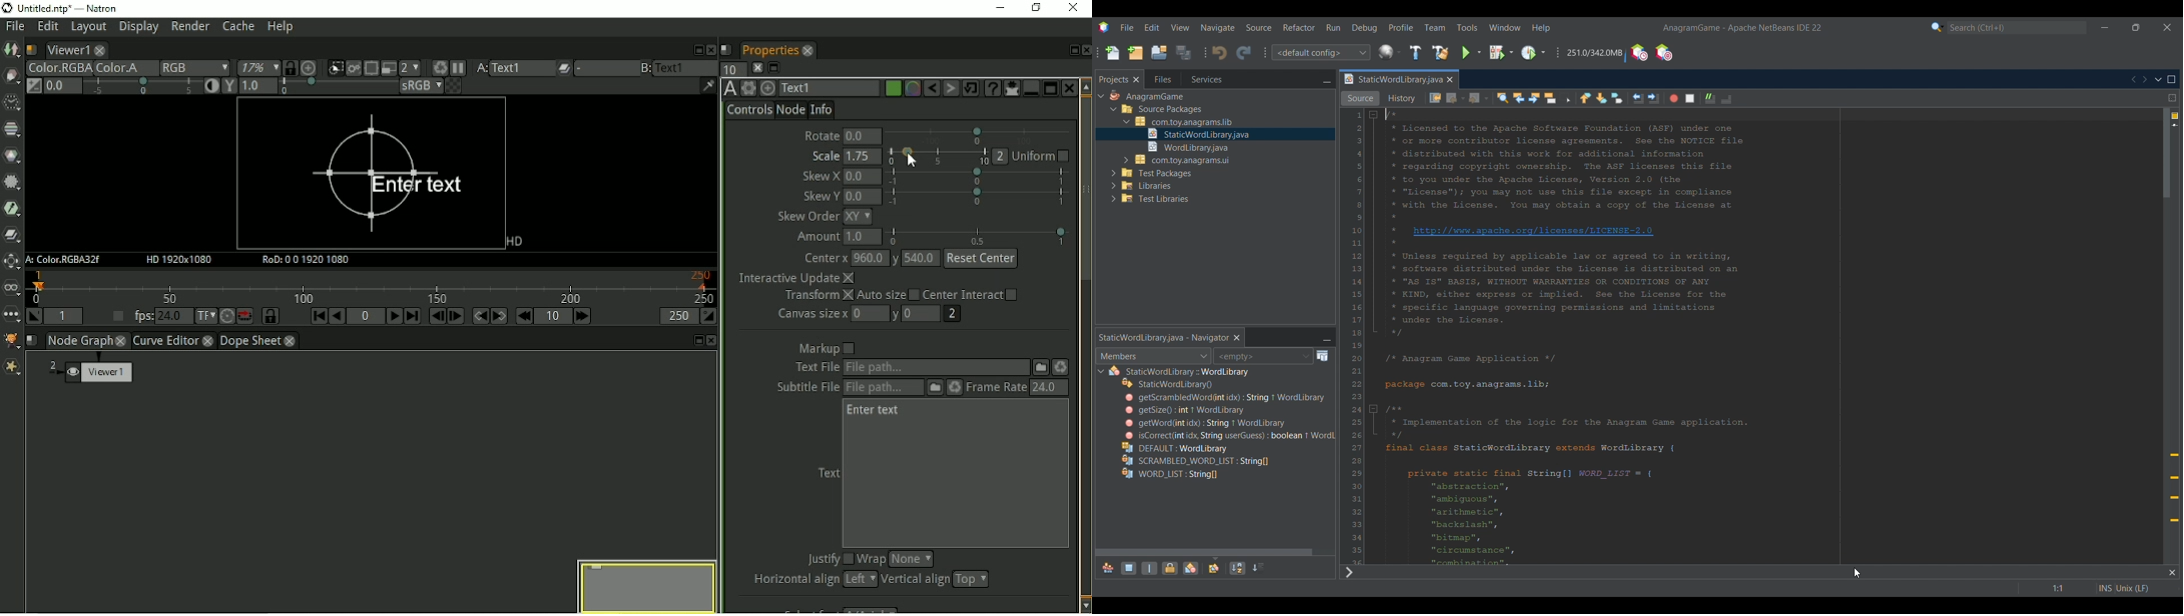 The height and width of the screenshot is (616, 2184). Describe the element at coordinates (2172, 80) in the screenshot. I see `Maximize window` at that location.